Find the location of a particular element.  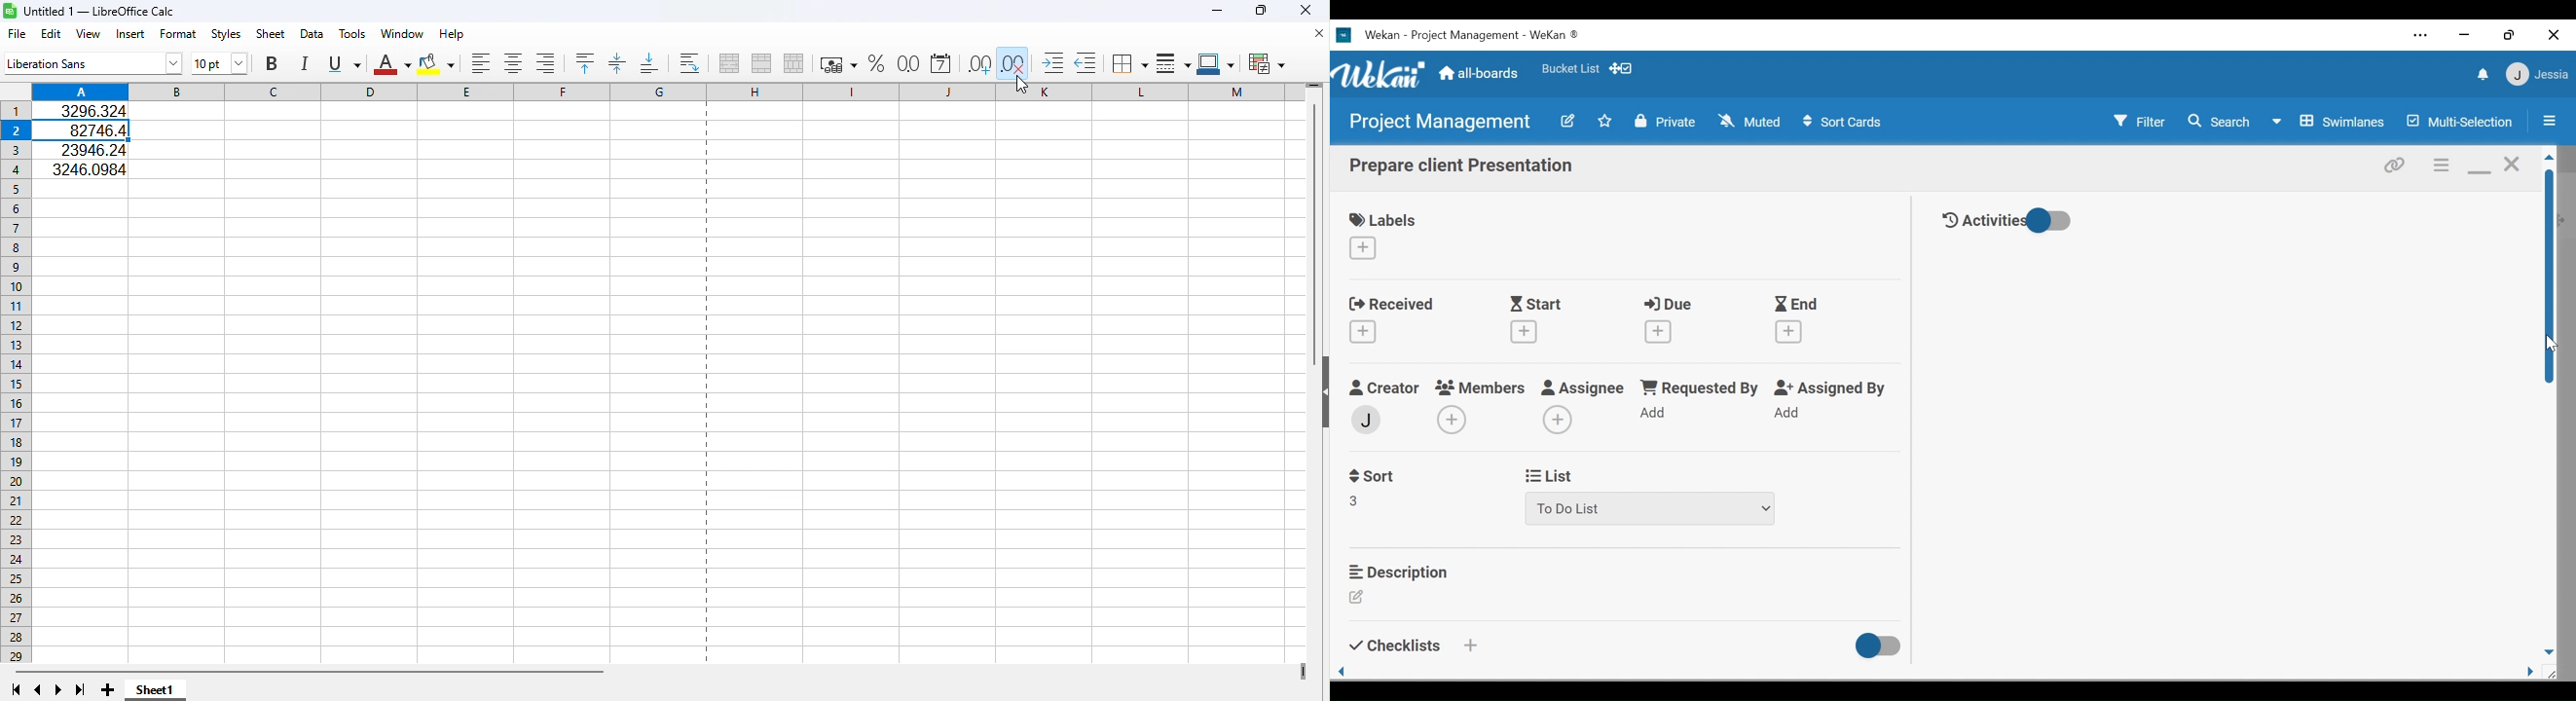

Window is located at coordinates (402, 33).